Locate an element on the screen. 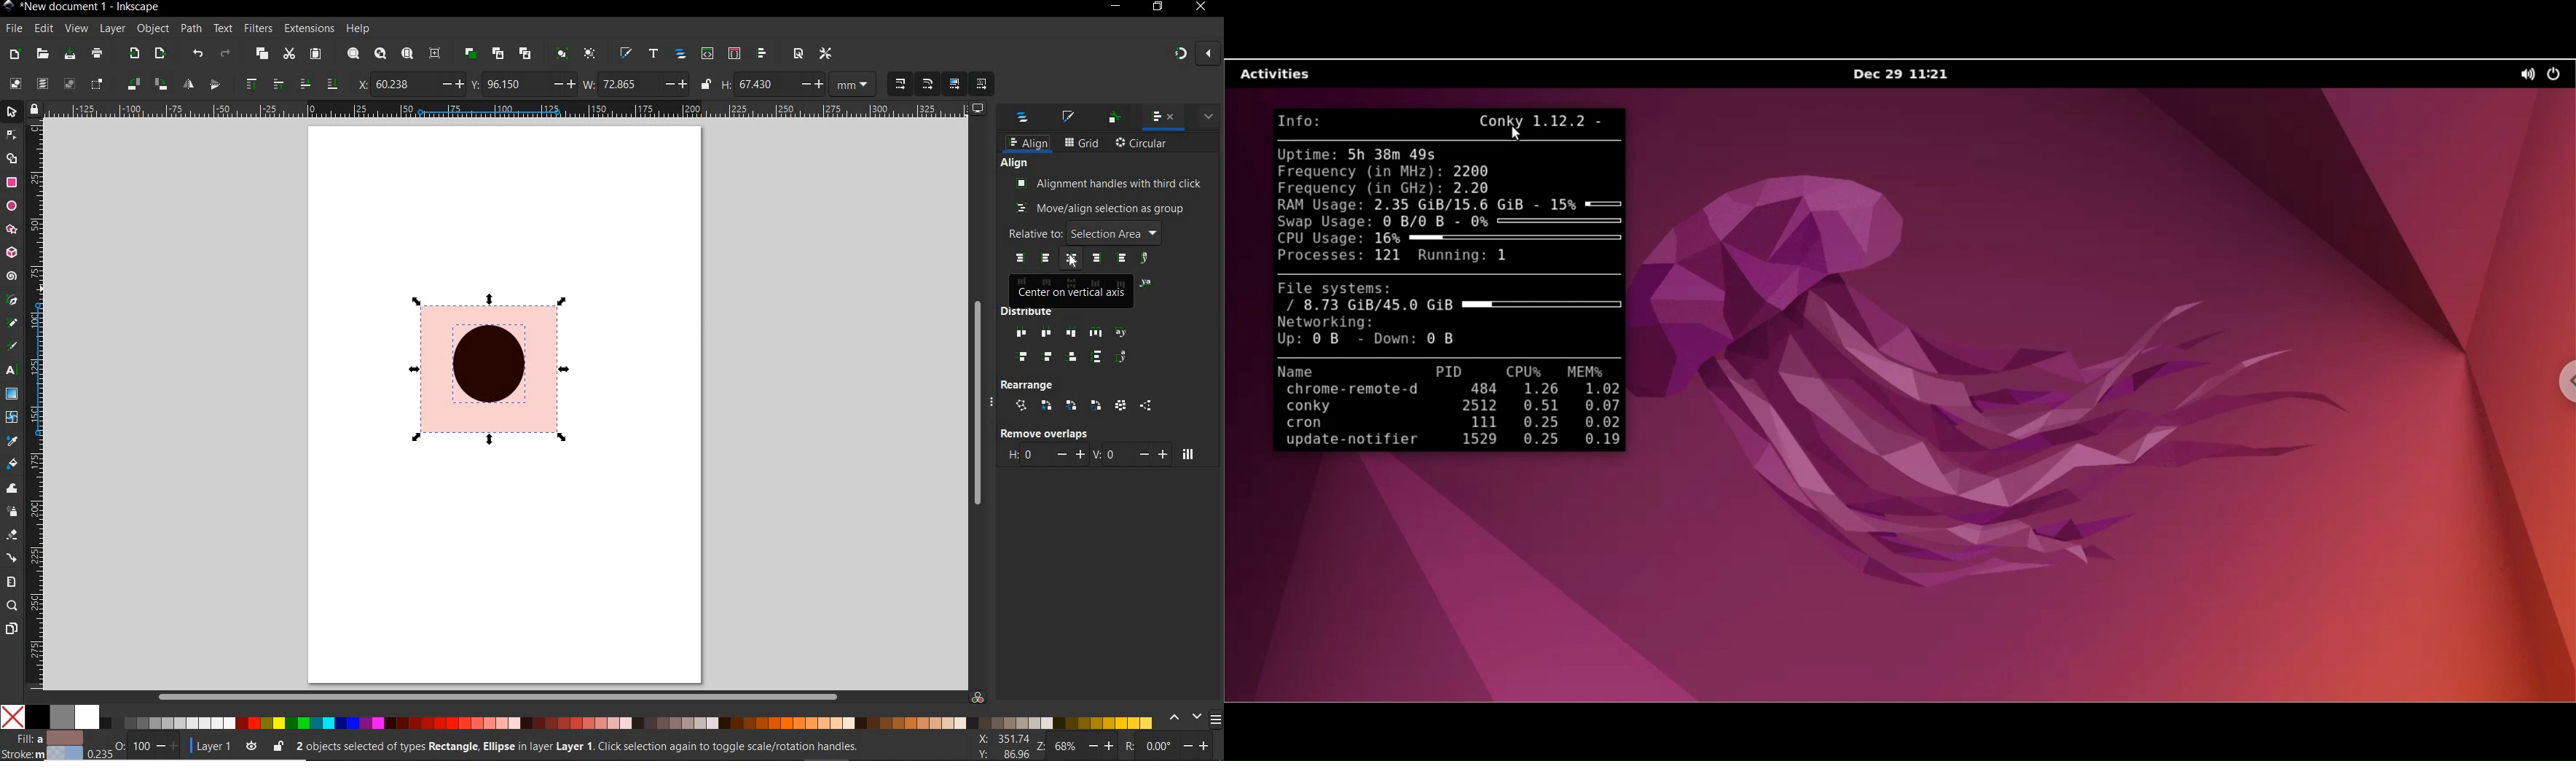  print is located at coordinates (98, 53).